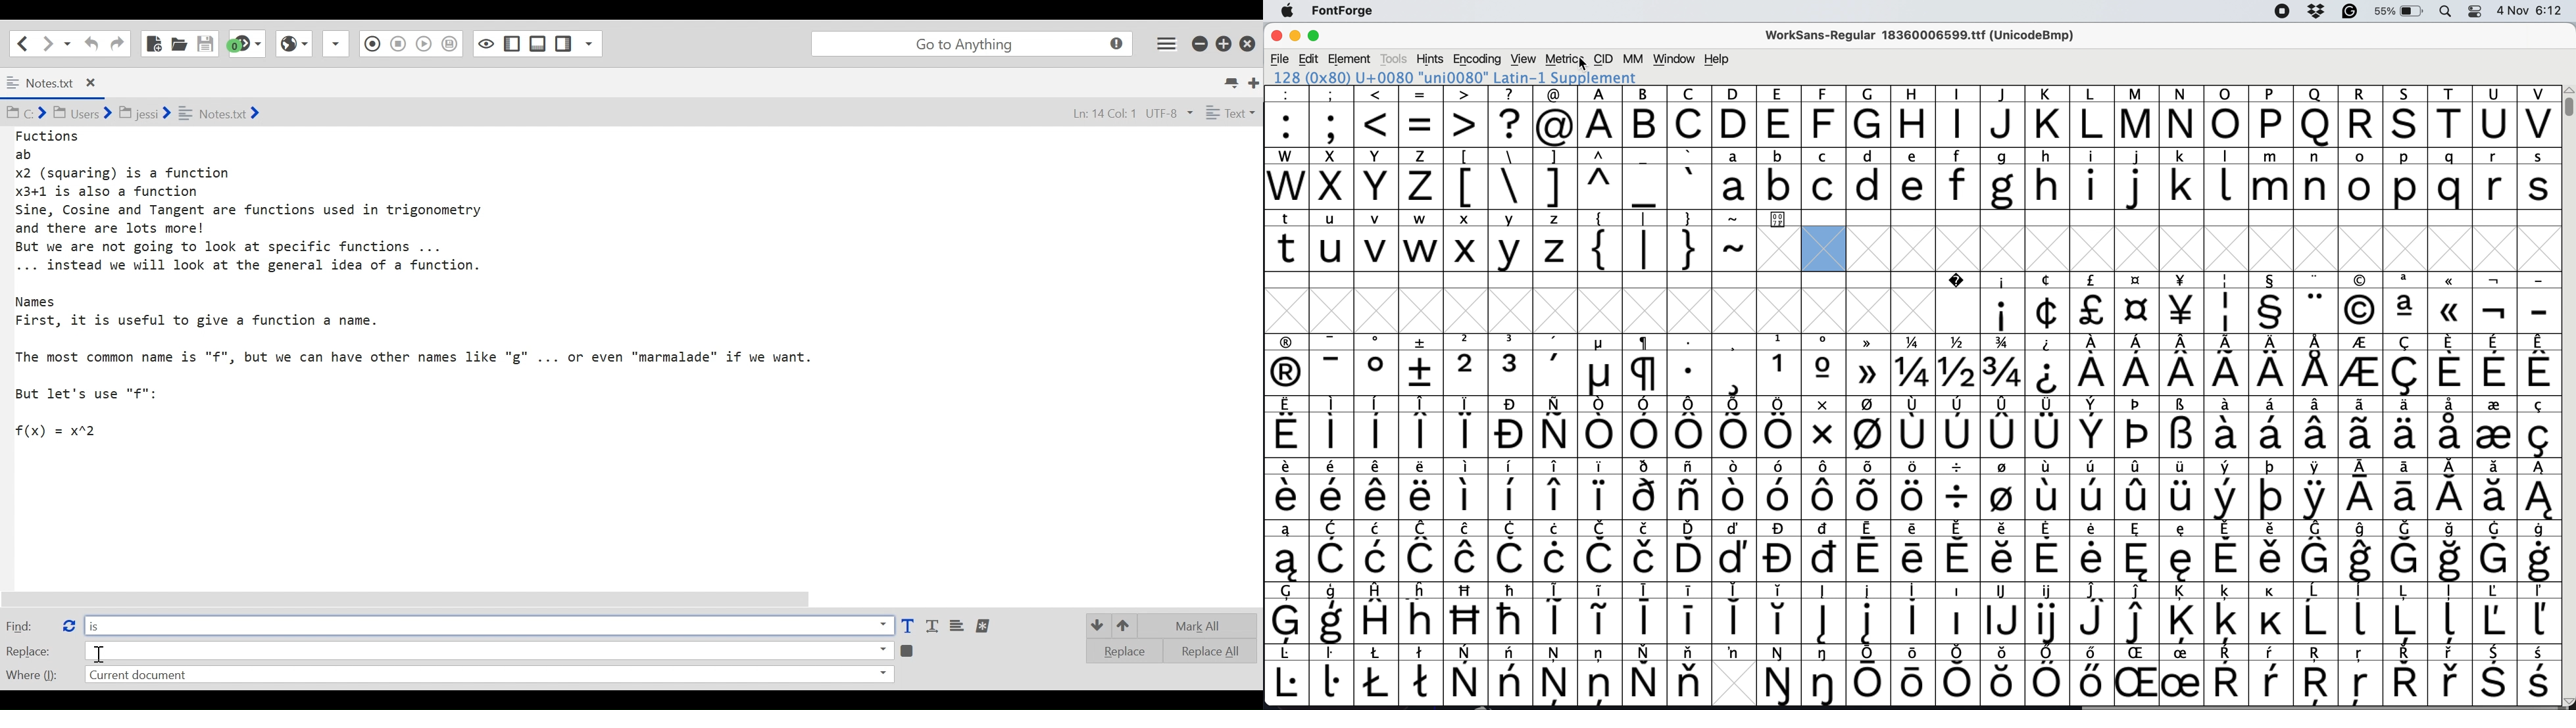  Describe the element at coordinates (1911, 373) in the screenshot. I see `special characters` at that location.